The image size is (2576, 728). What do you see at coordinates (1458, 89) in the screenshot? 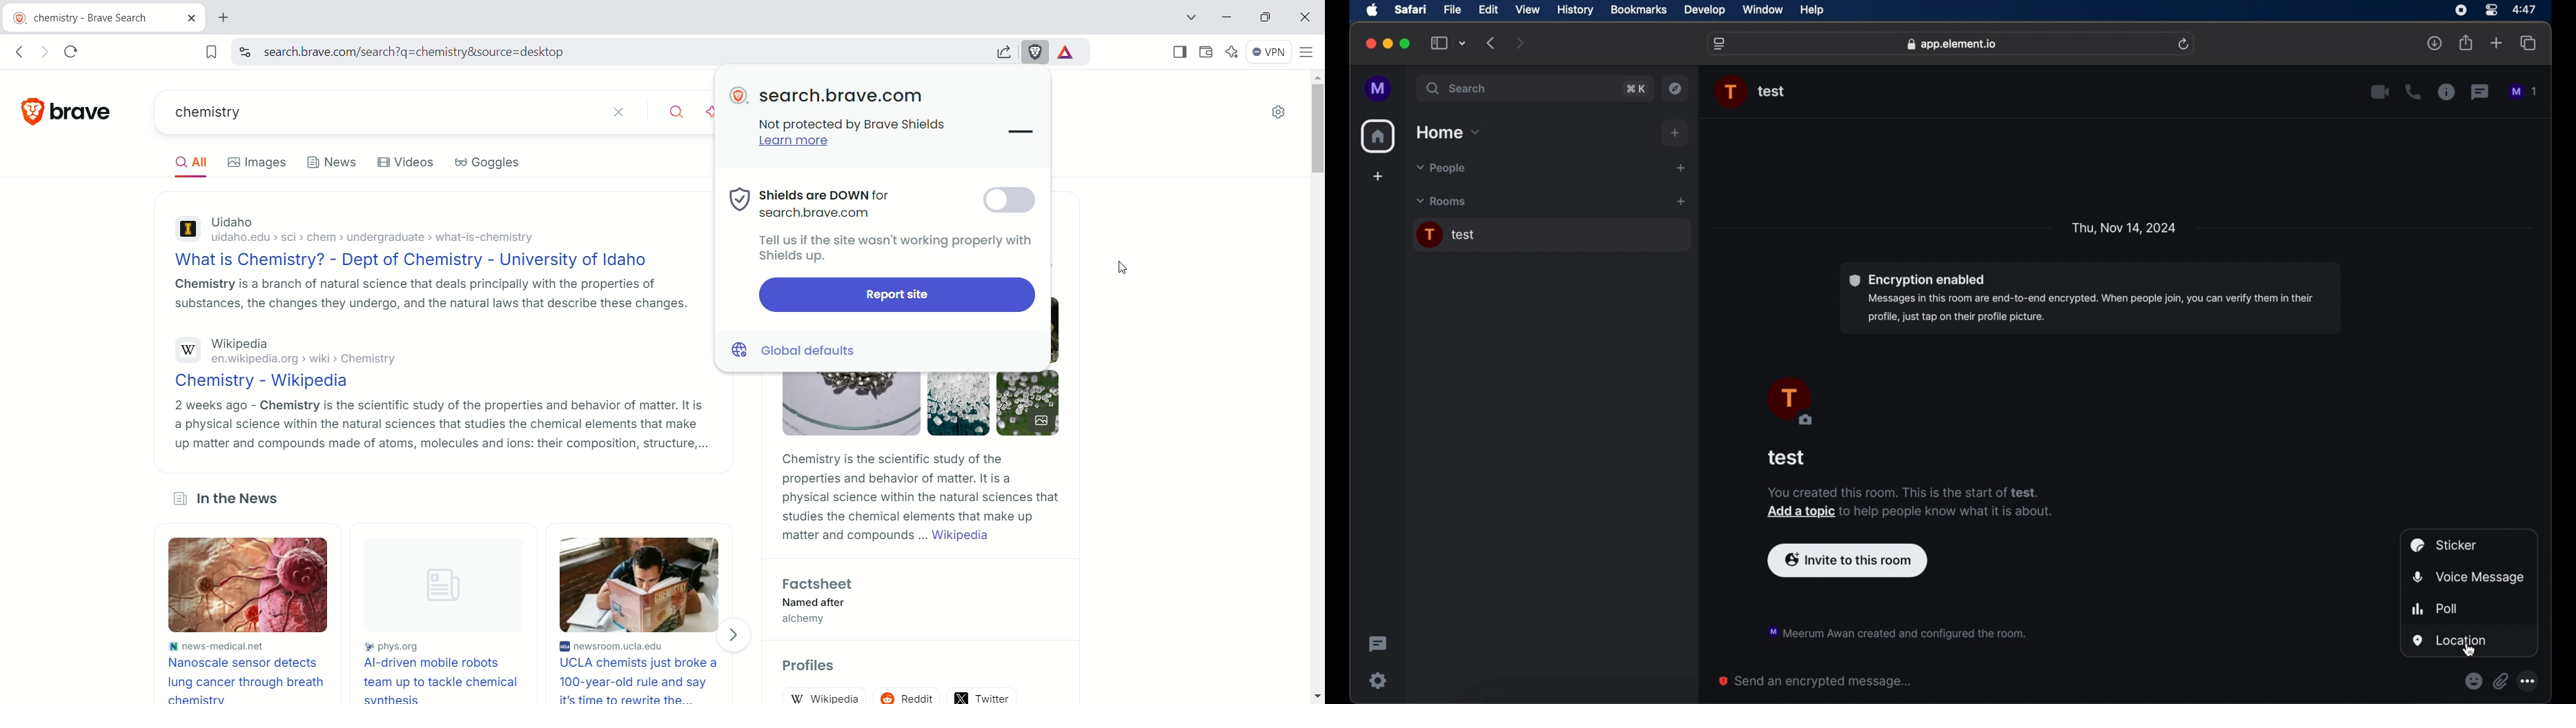
I see `search` at bounding box center [1458, 89].